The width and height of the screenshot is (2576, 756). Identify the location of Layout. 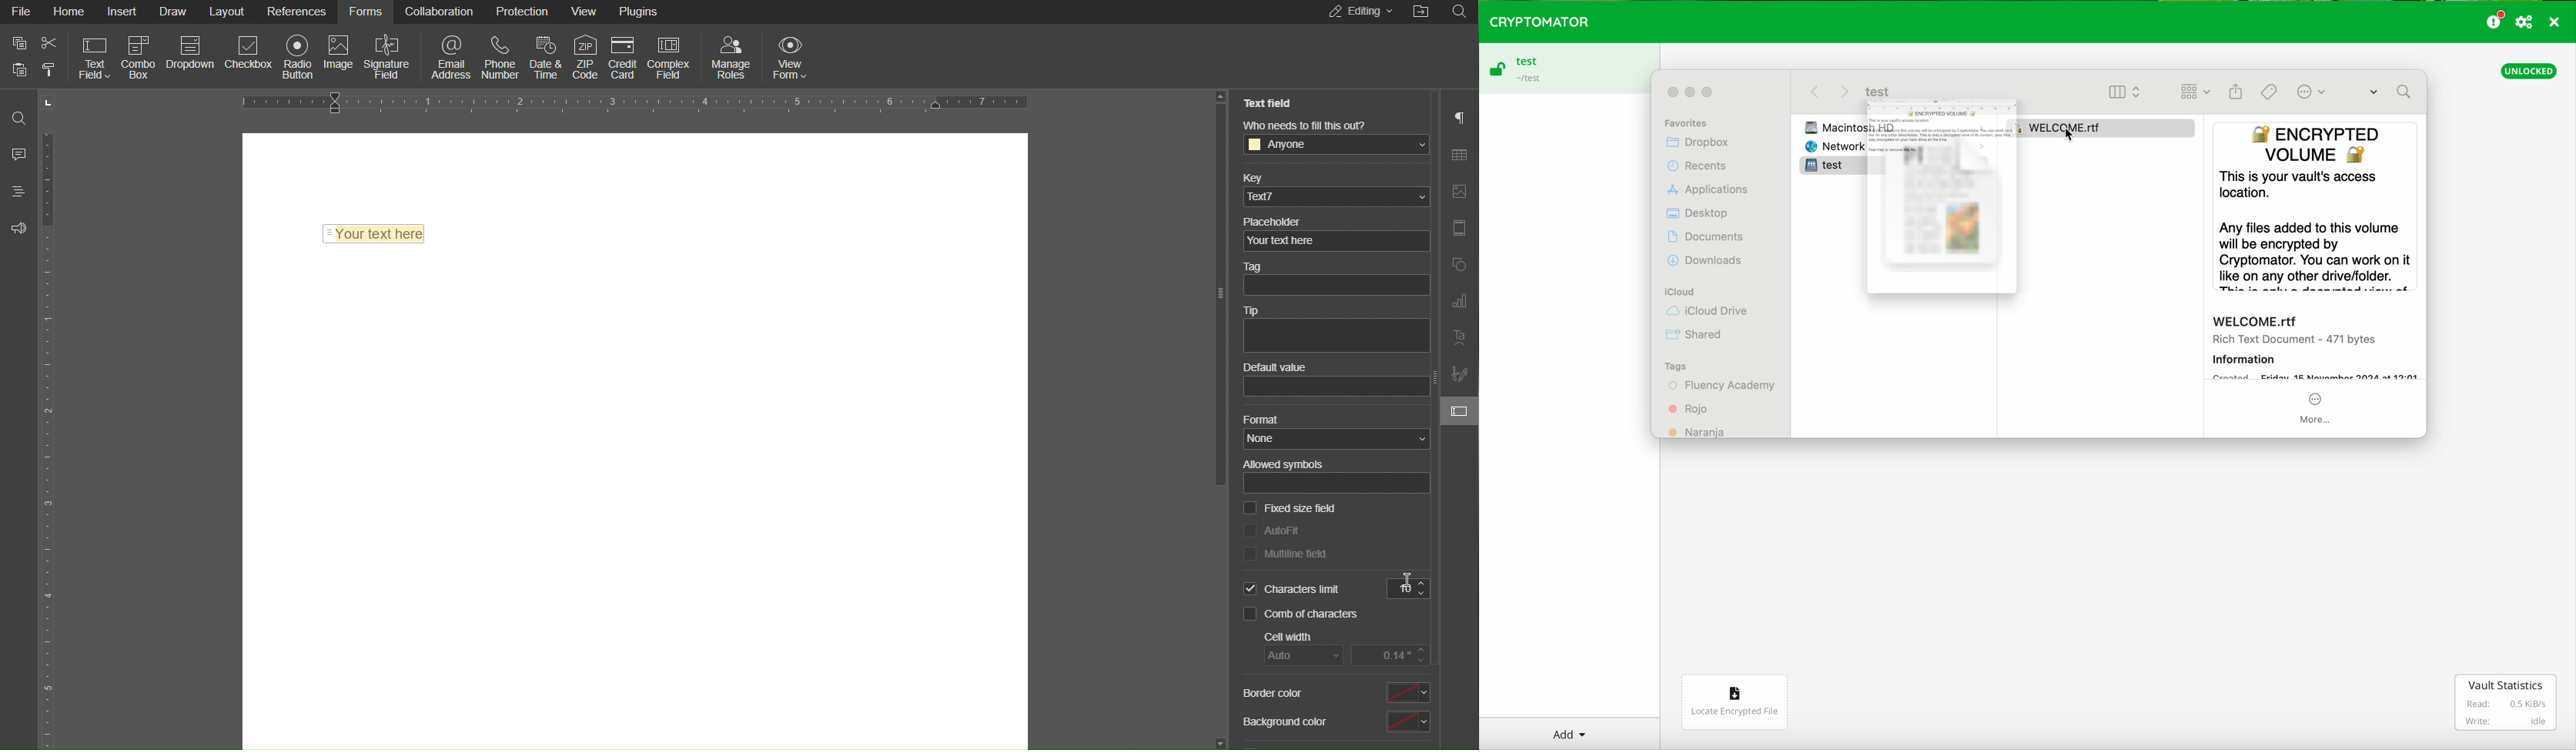
(229, 12).